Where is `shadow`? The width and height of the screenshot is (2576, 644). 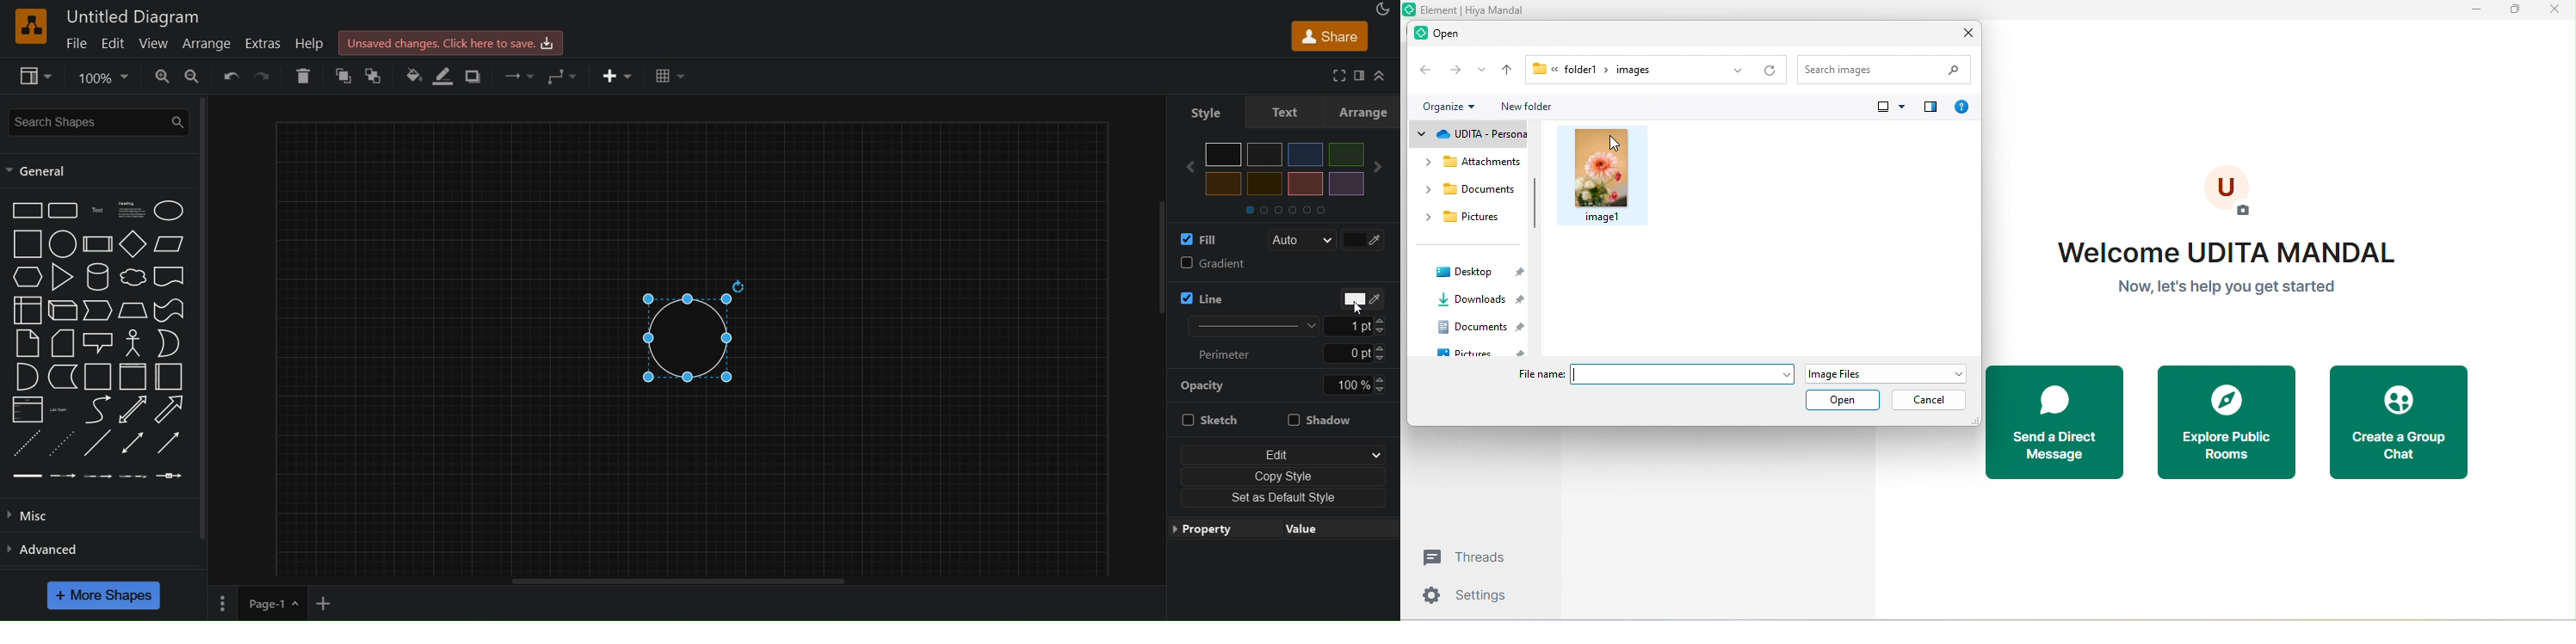 shadow is located at coordinates (1327, 418).